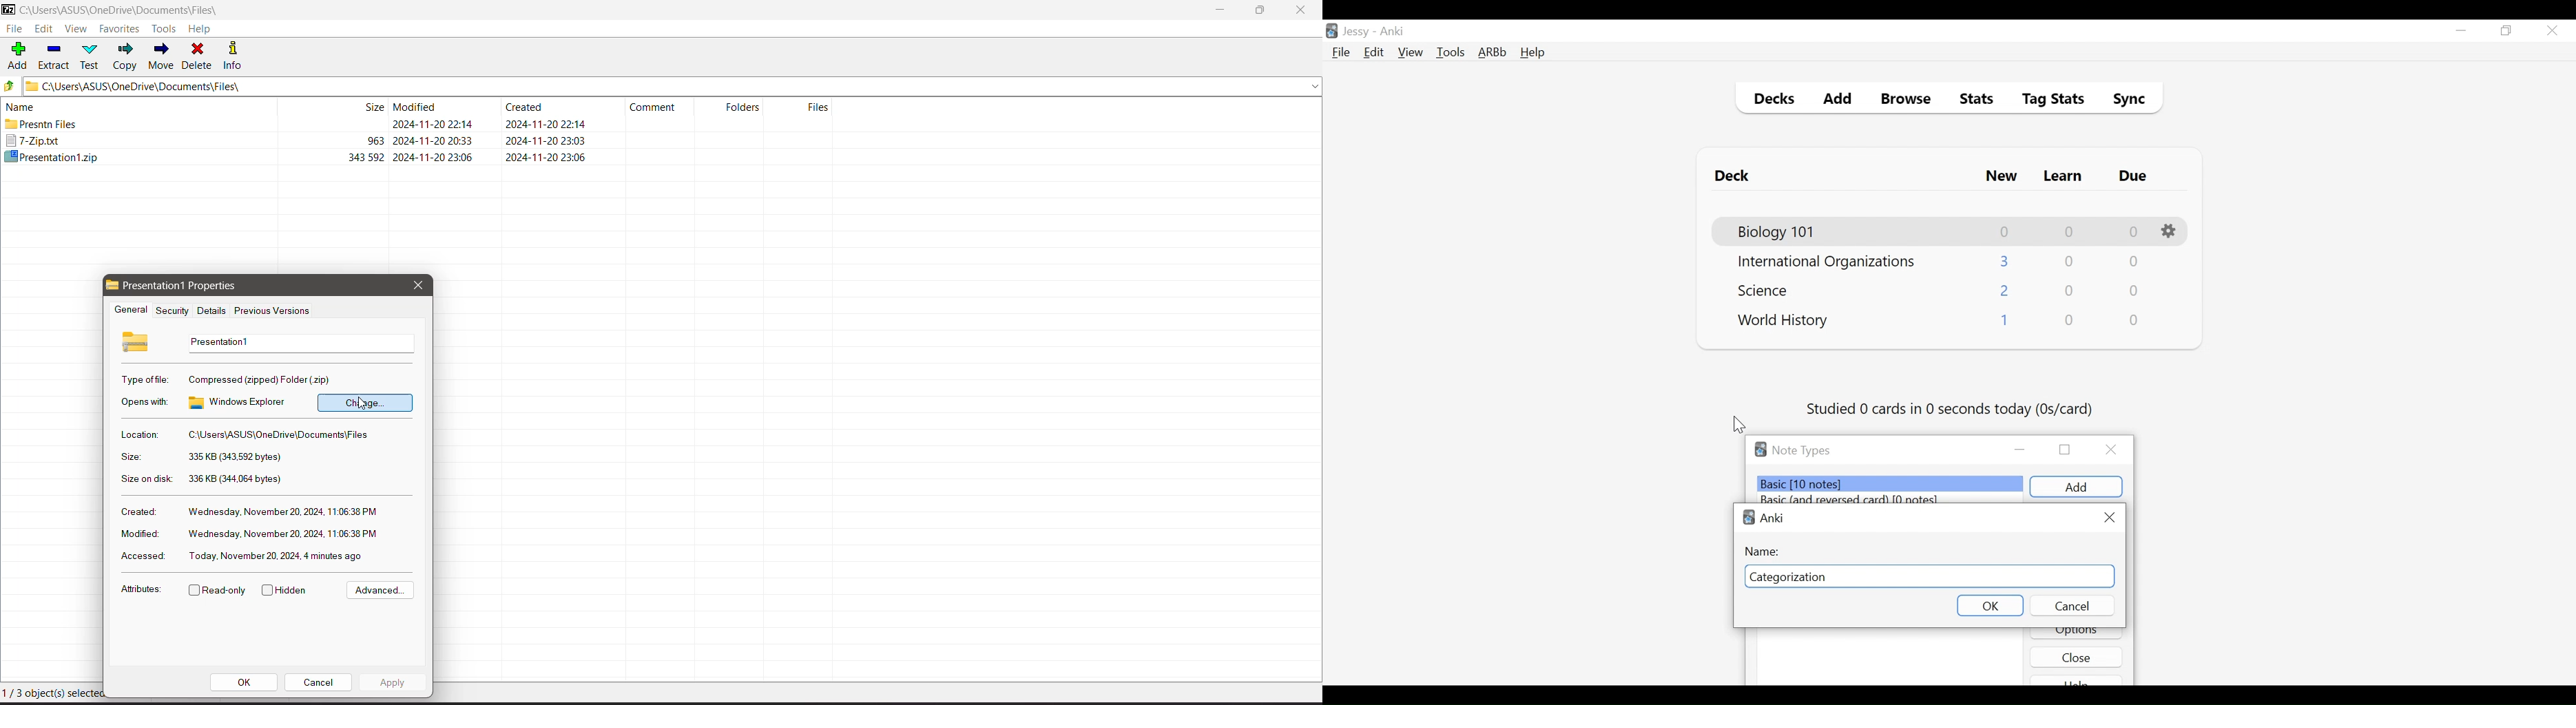 This screenshot has height=728, width=2576. I want to click on Studied number of cards in second today (os/card), so click(1951, 410).